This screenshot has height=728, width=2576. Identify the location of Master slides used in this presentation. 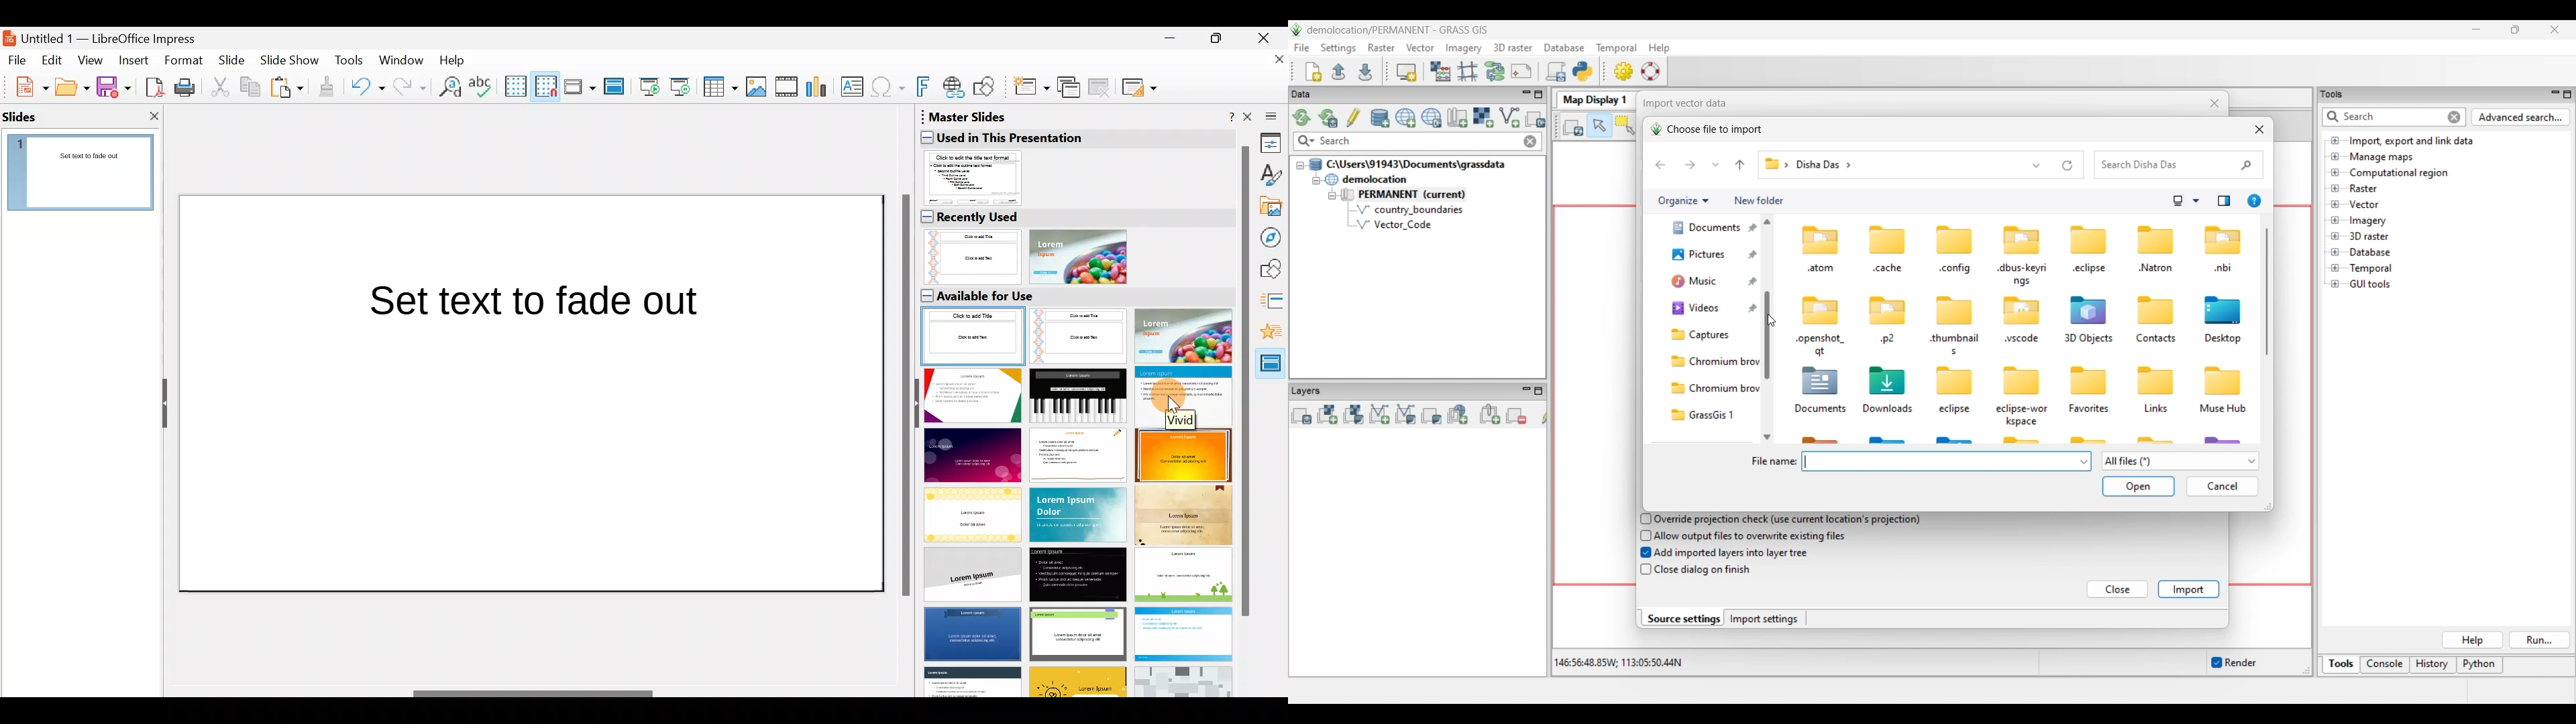
(1074, 158).